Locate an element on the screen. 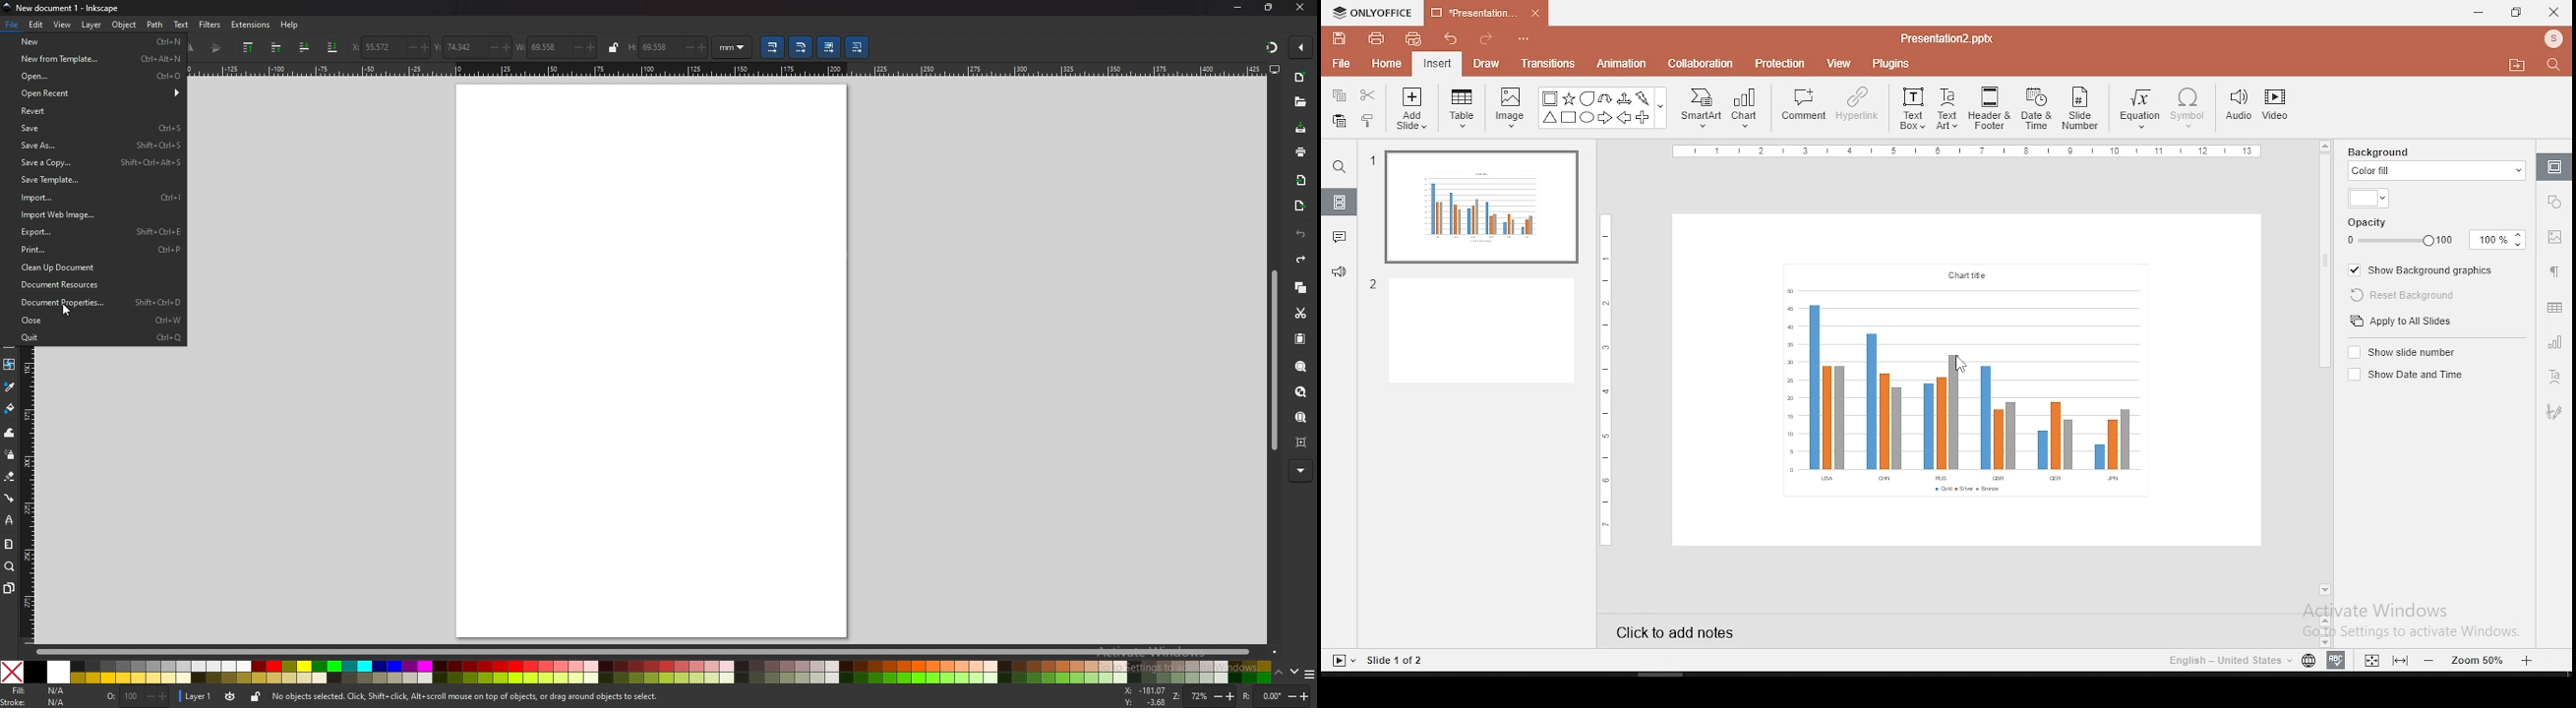  fill is located at coordinates (38, 692).